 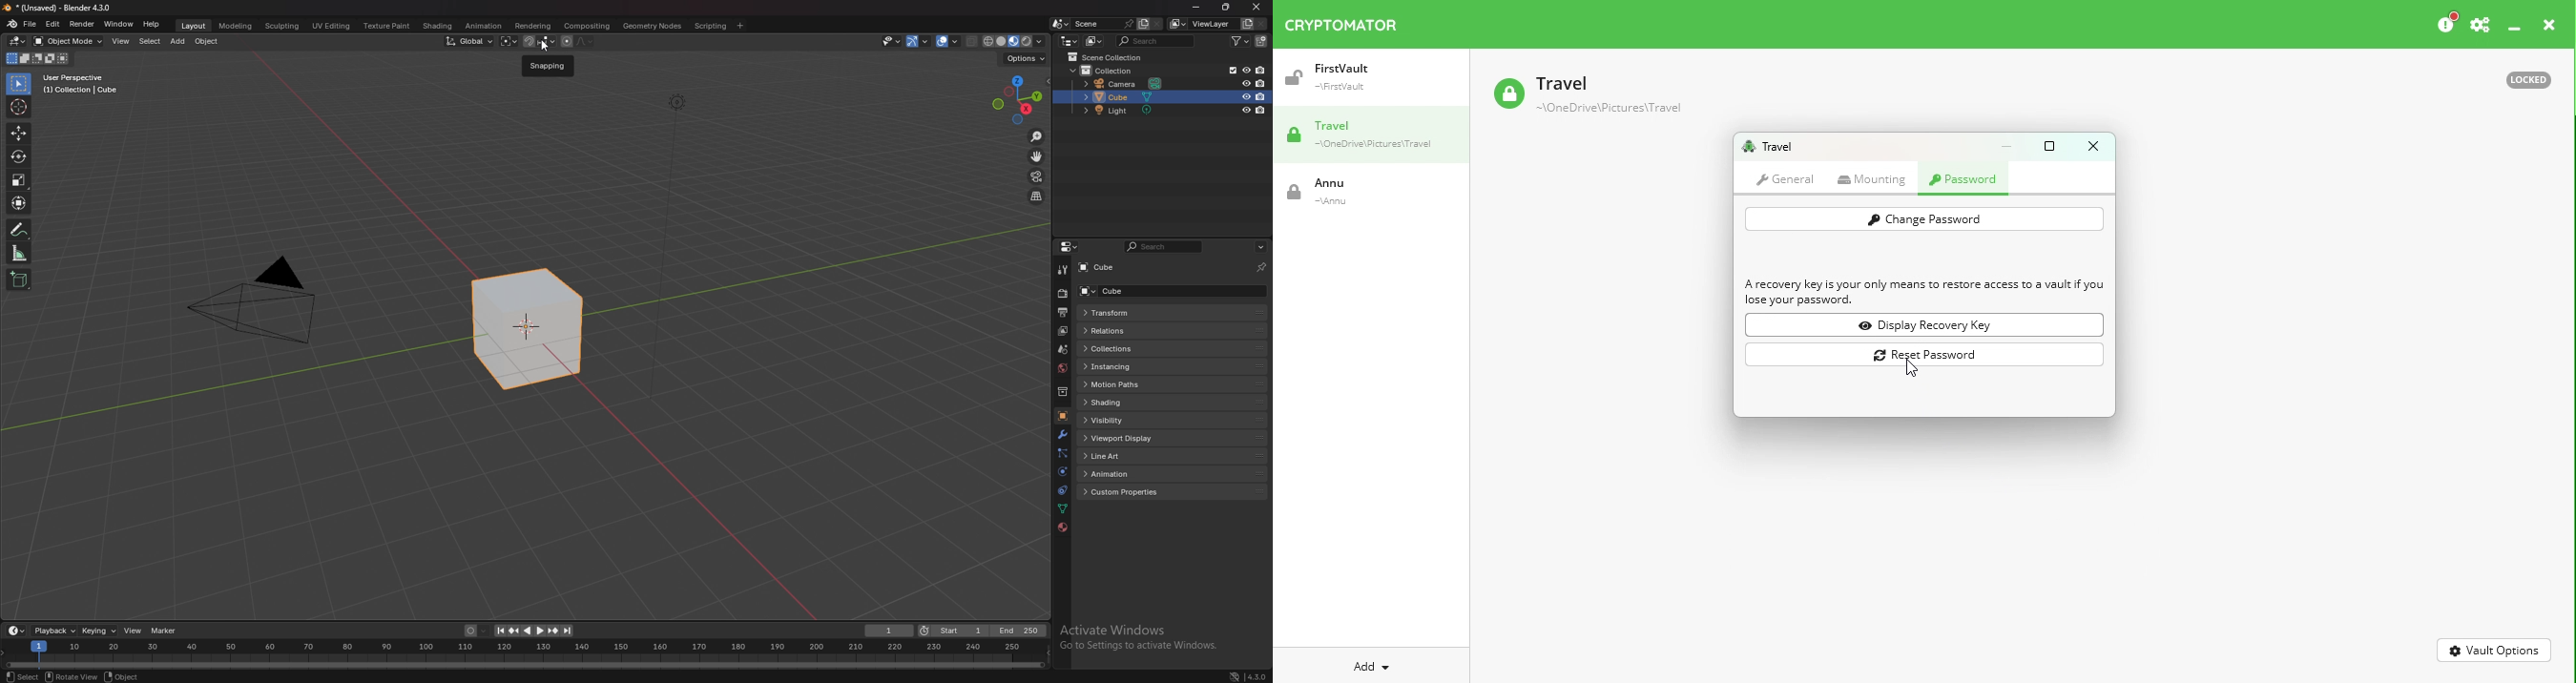 What do you see at coordinates (1070, 247) in the screenshot?
I see `editor type` at bounding box center [1070, 247].